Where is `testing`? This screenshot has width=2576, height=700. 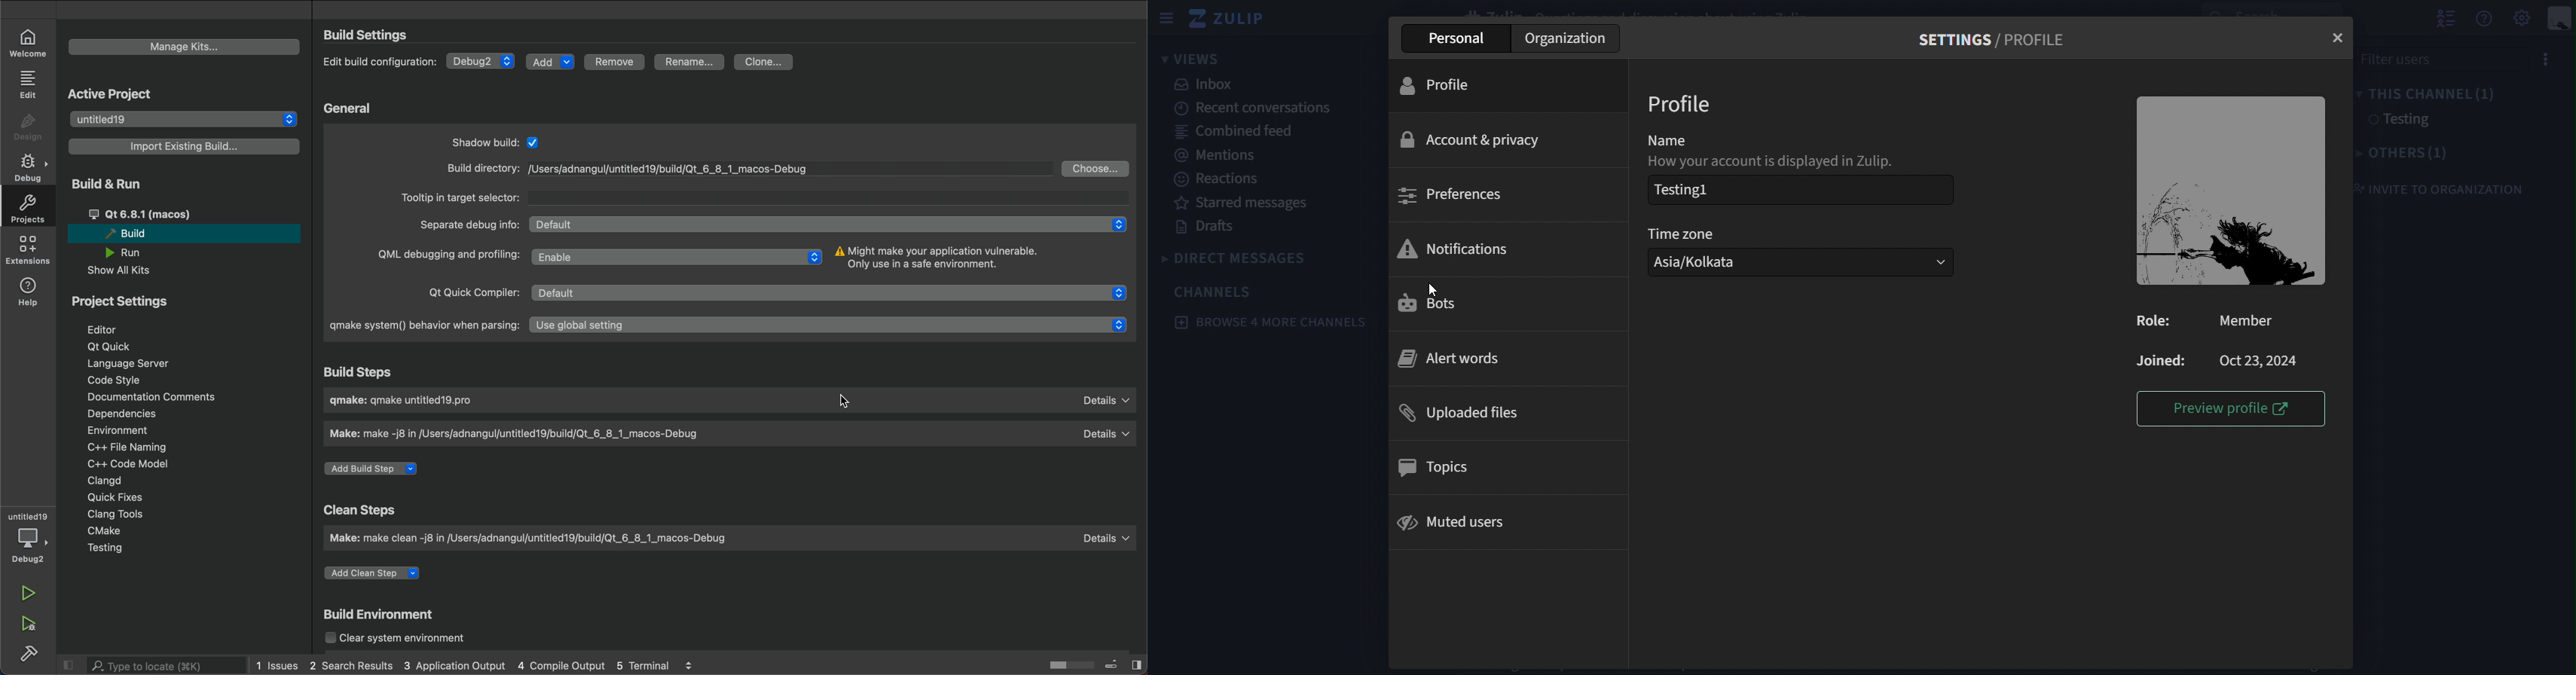 testing is located at coordinates (116, 549).